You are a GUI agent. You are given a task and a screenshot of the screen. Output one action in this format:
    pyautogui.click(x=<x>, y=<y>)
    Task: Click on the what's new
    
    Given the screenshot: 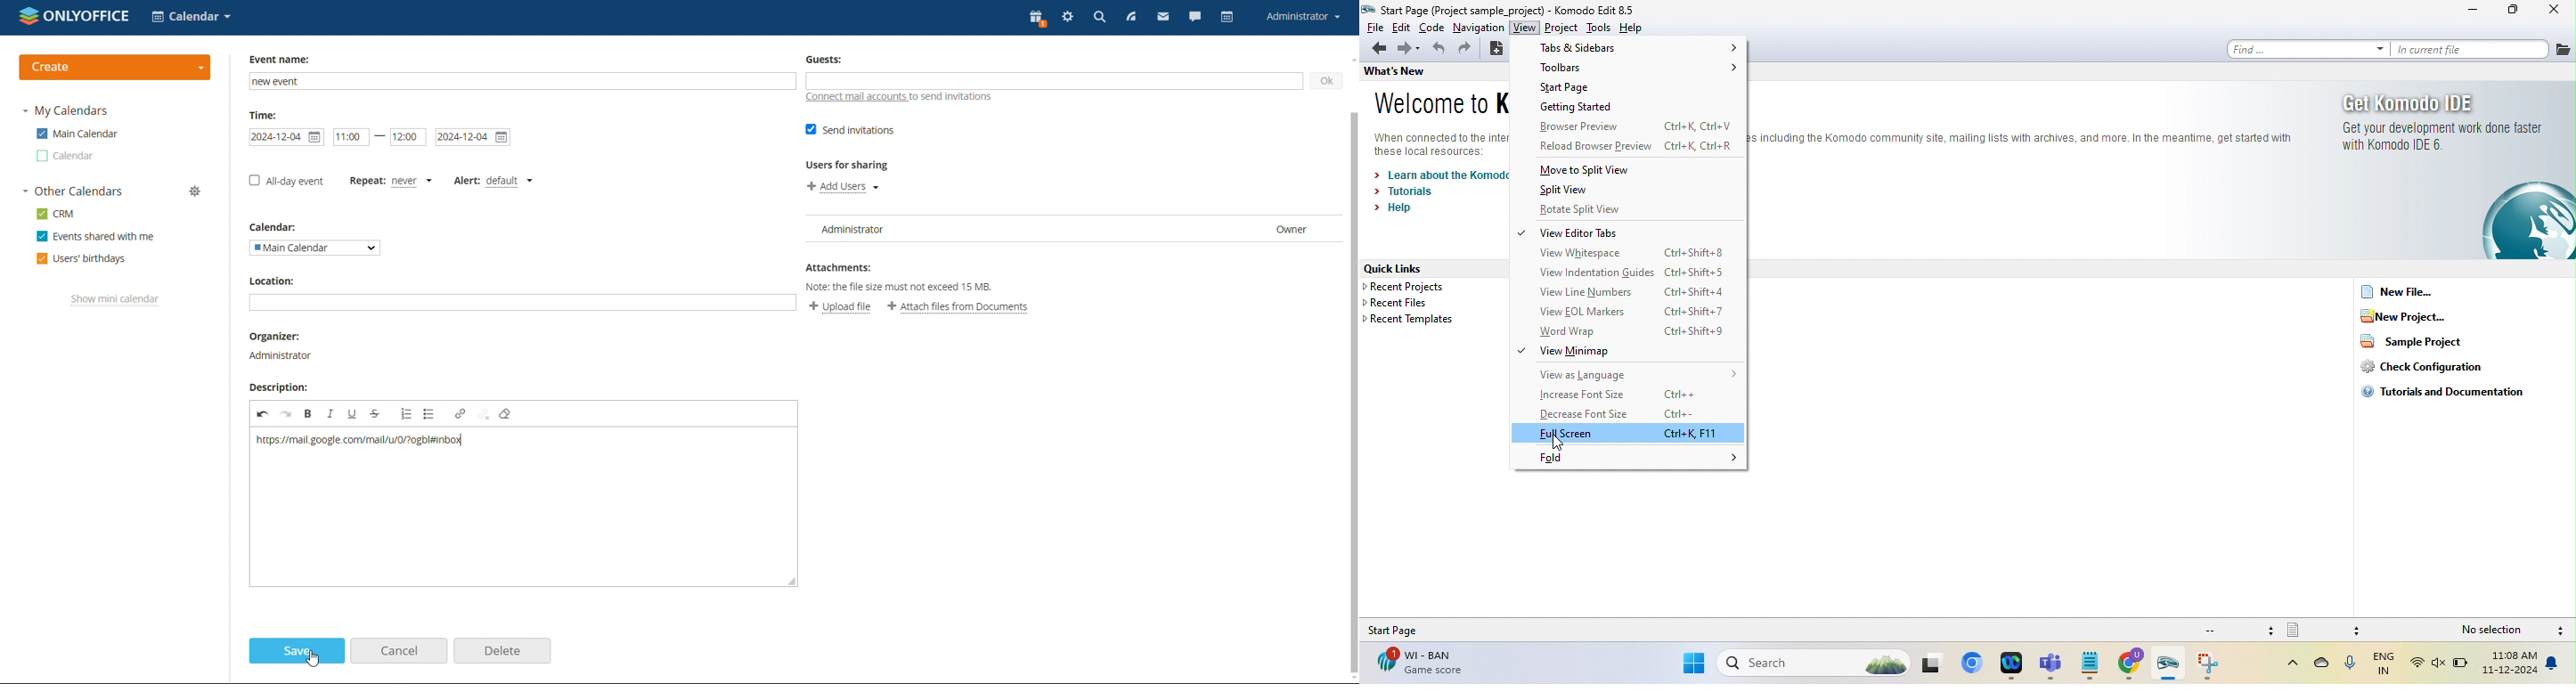 What is the action you would take?
    pyautogui.click(x=1396, y=74)
    